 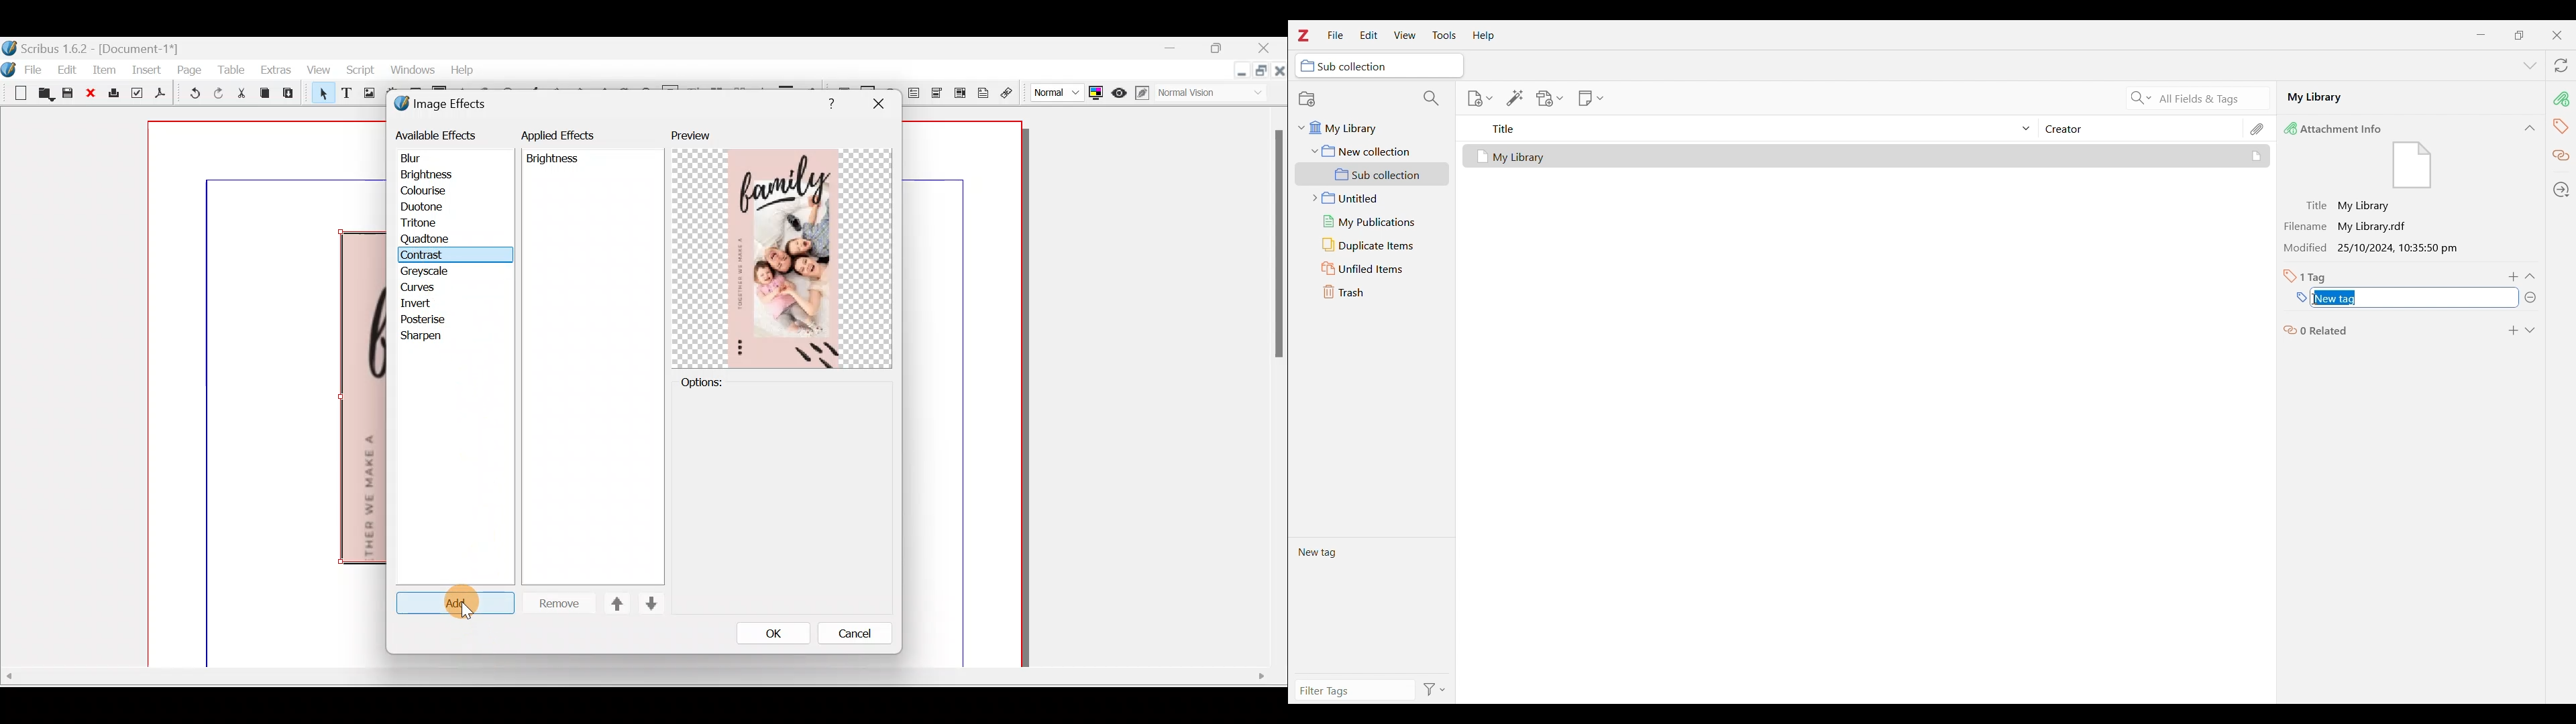 I want to click on Filter options, so click(x=1435, y=690).